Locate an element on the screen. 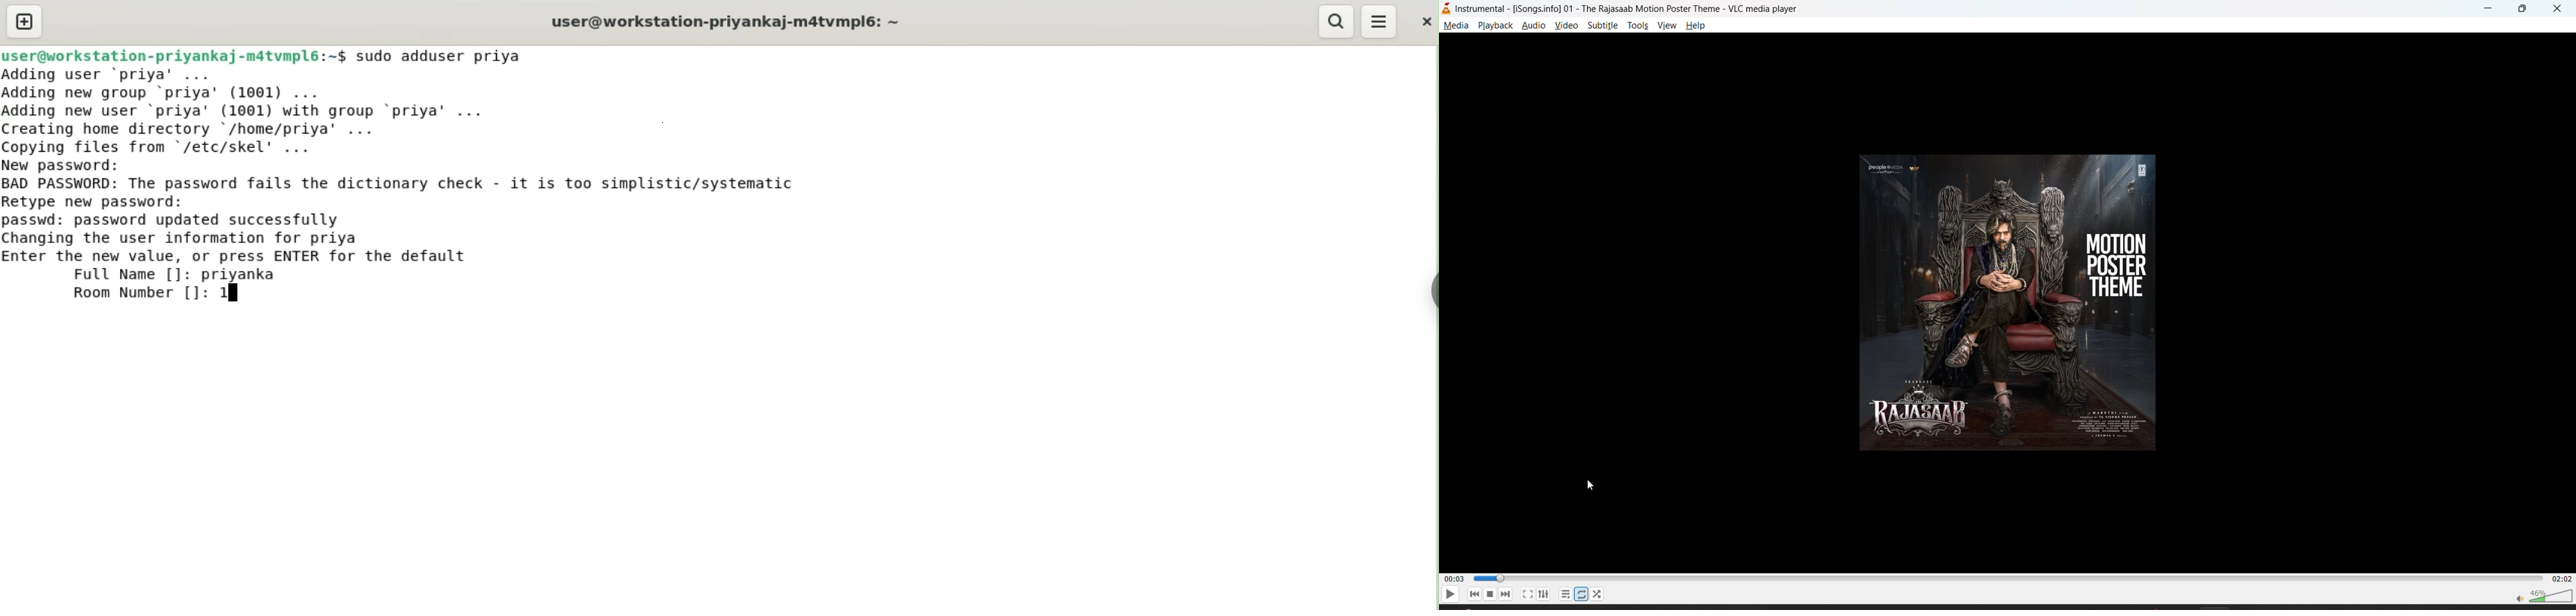 This screenshot has height=616, width=2576. passwd: password updated successfully    changing the user information for priya  enter the new value, or press ENTER for default value is located at coordinates (270, 236).